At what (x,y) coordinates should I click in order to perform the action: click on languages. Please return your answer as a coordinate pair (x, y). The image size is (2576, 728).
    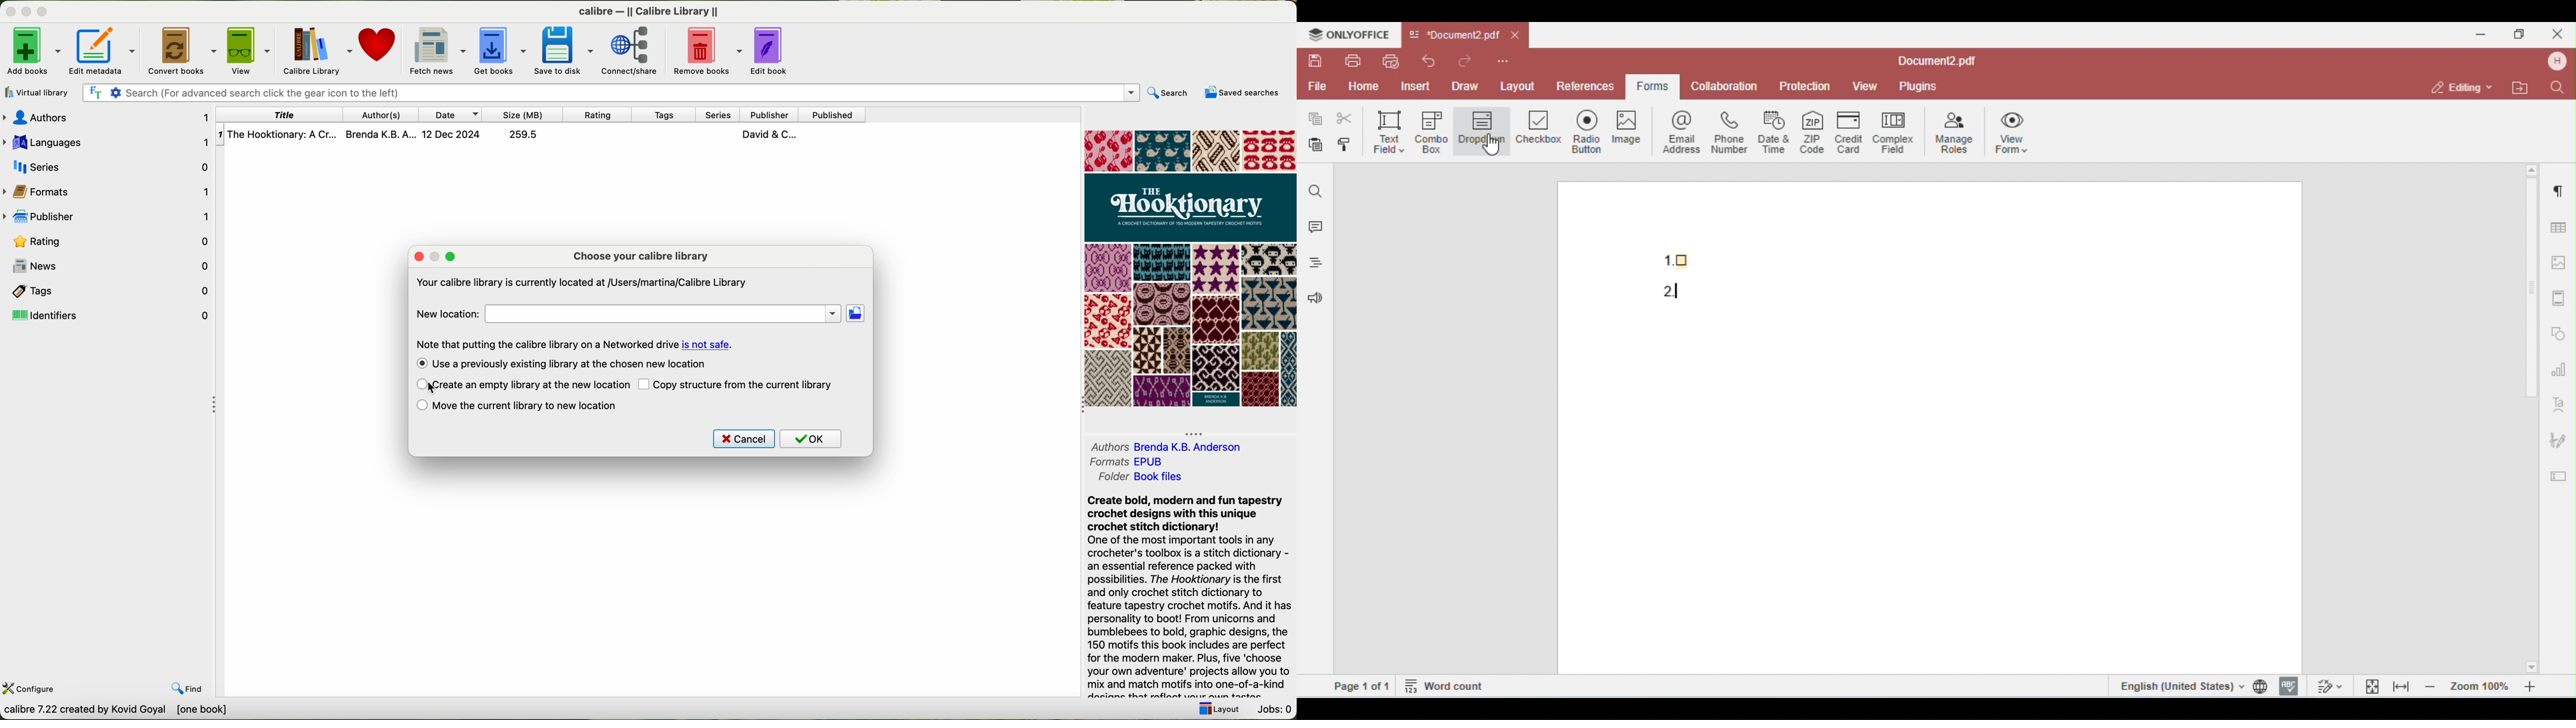
    Looking at the image, I should click on (107, 141).